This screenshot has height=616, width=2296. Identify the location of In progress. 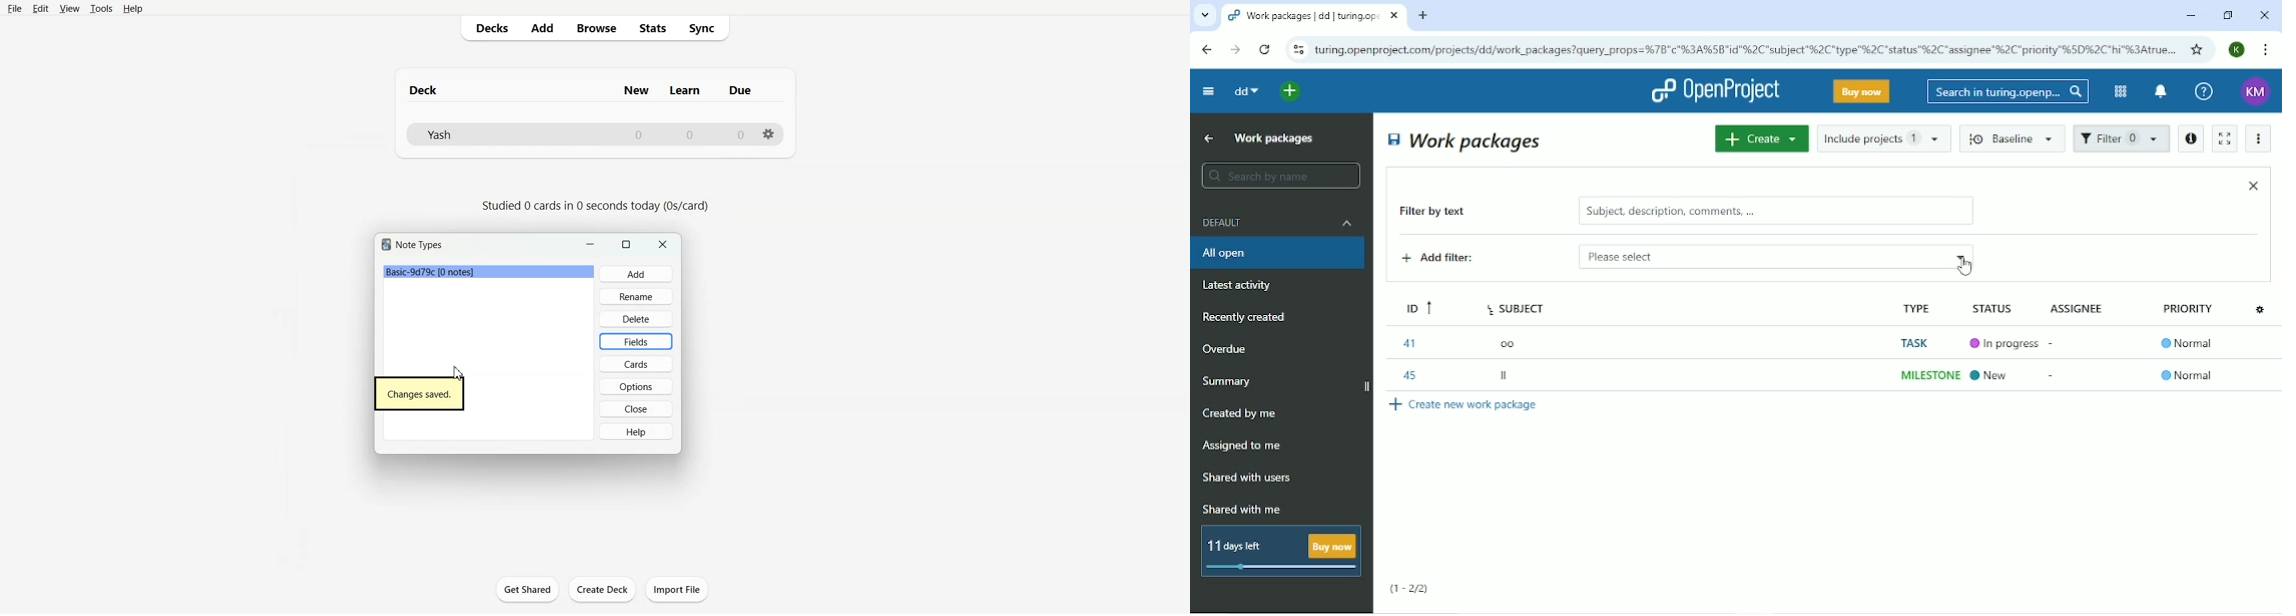
(2013, 340).